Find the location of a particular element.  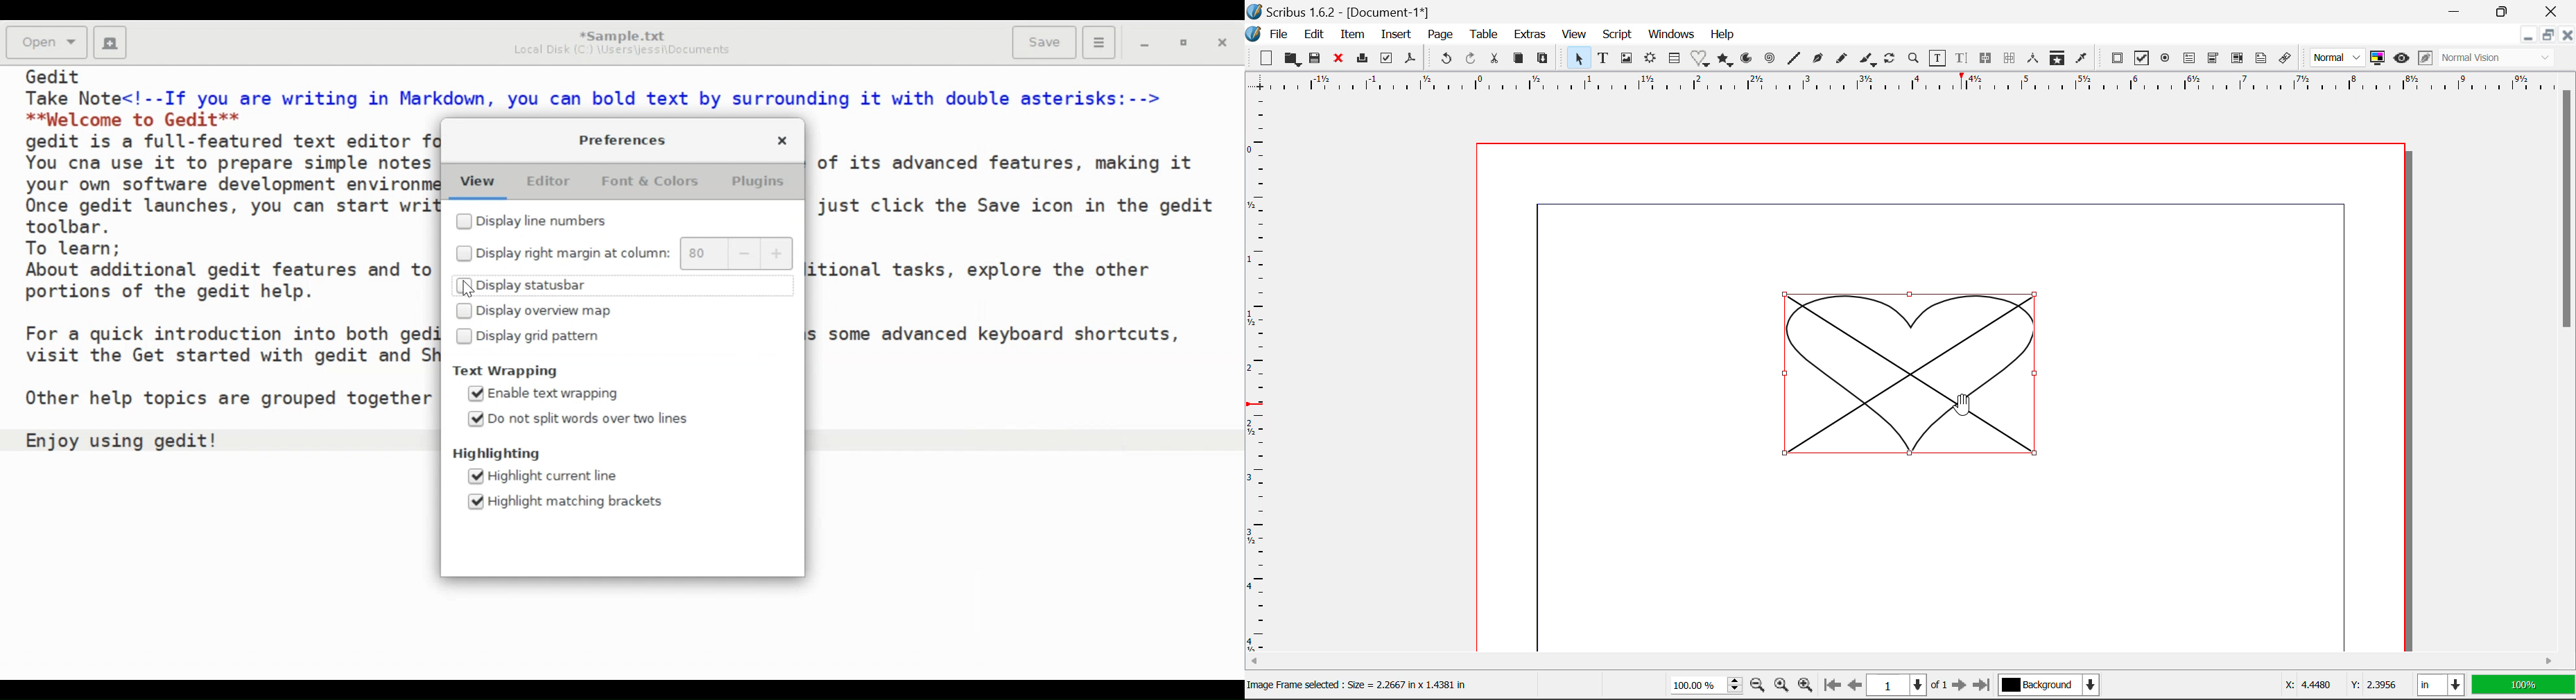

Next is located at coordinates (1960, 686).